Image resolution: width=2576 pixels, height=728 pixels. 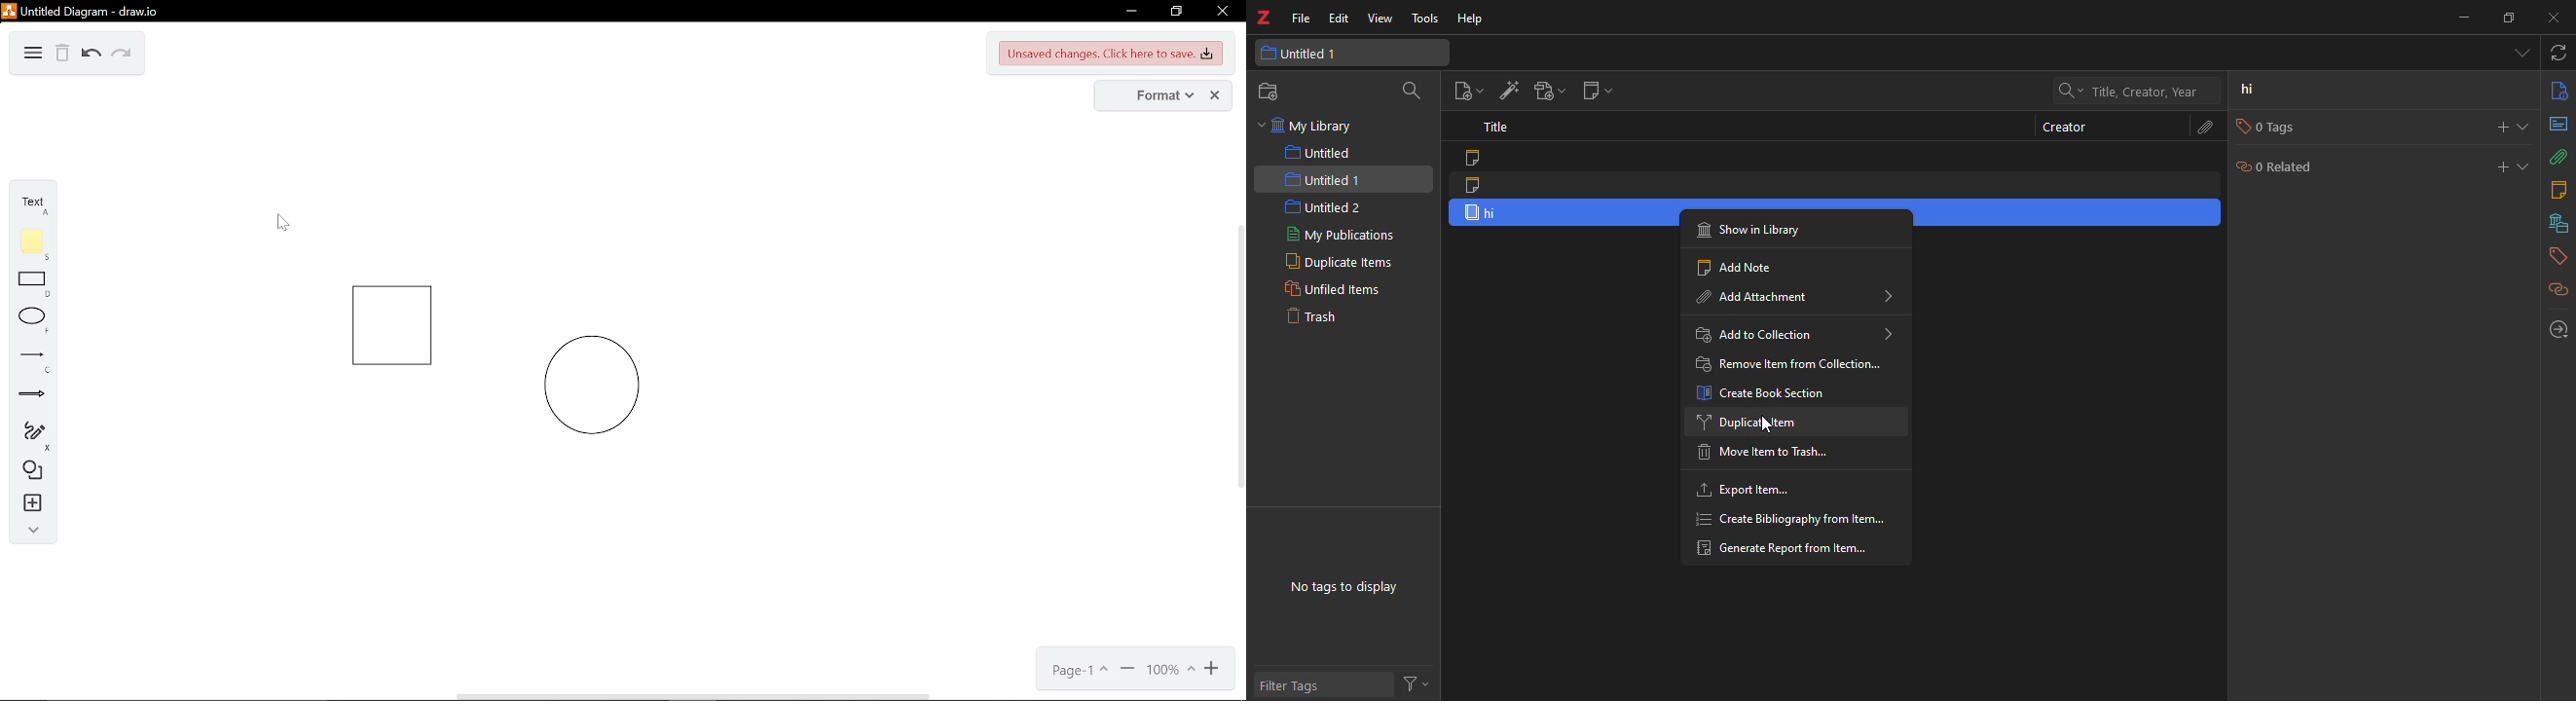 I want to click on add note, so click(x=1739, y=267).